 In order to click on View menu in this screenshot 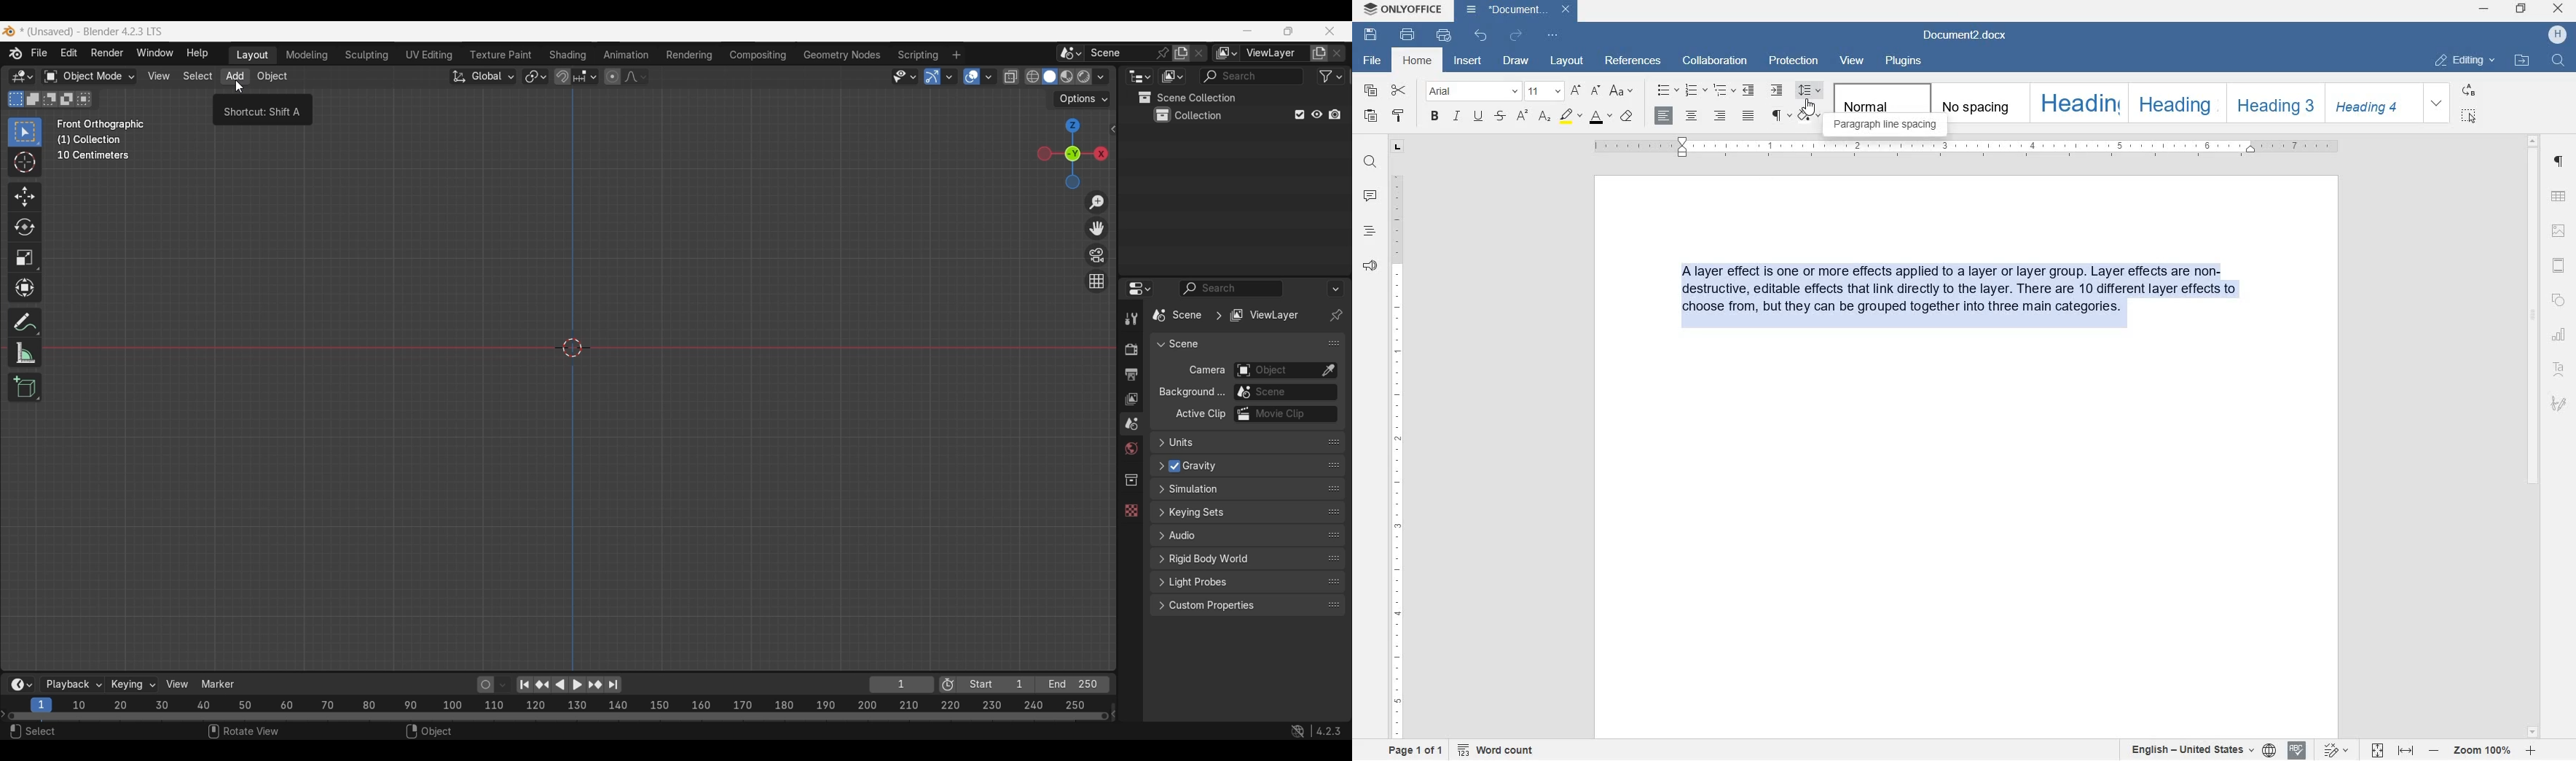, I will do `click(158, 76)`.